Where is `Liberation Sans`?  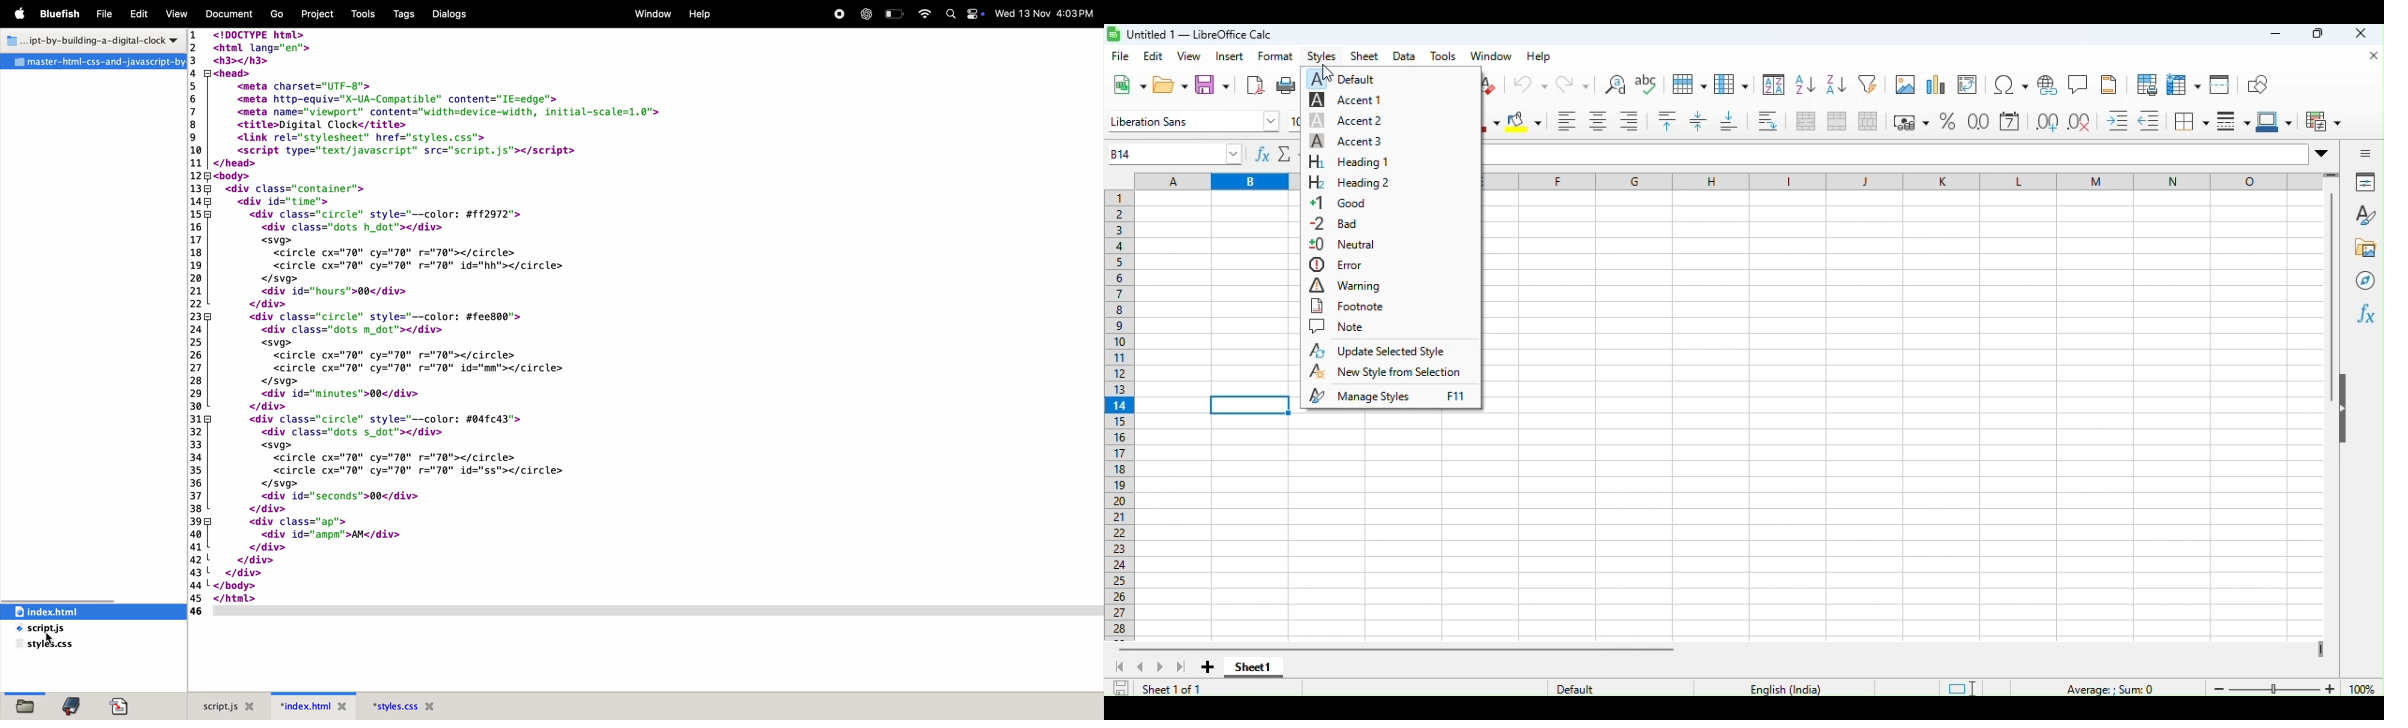 Liberation Sans is located at coordinates (1190, 122).